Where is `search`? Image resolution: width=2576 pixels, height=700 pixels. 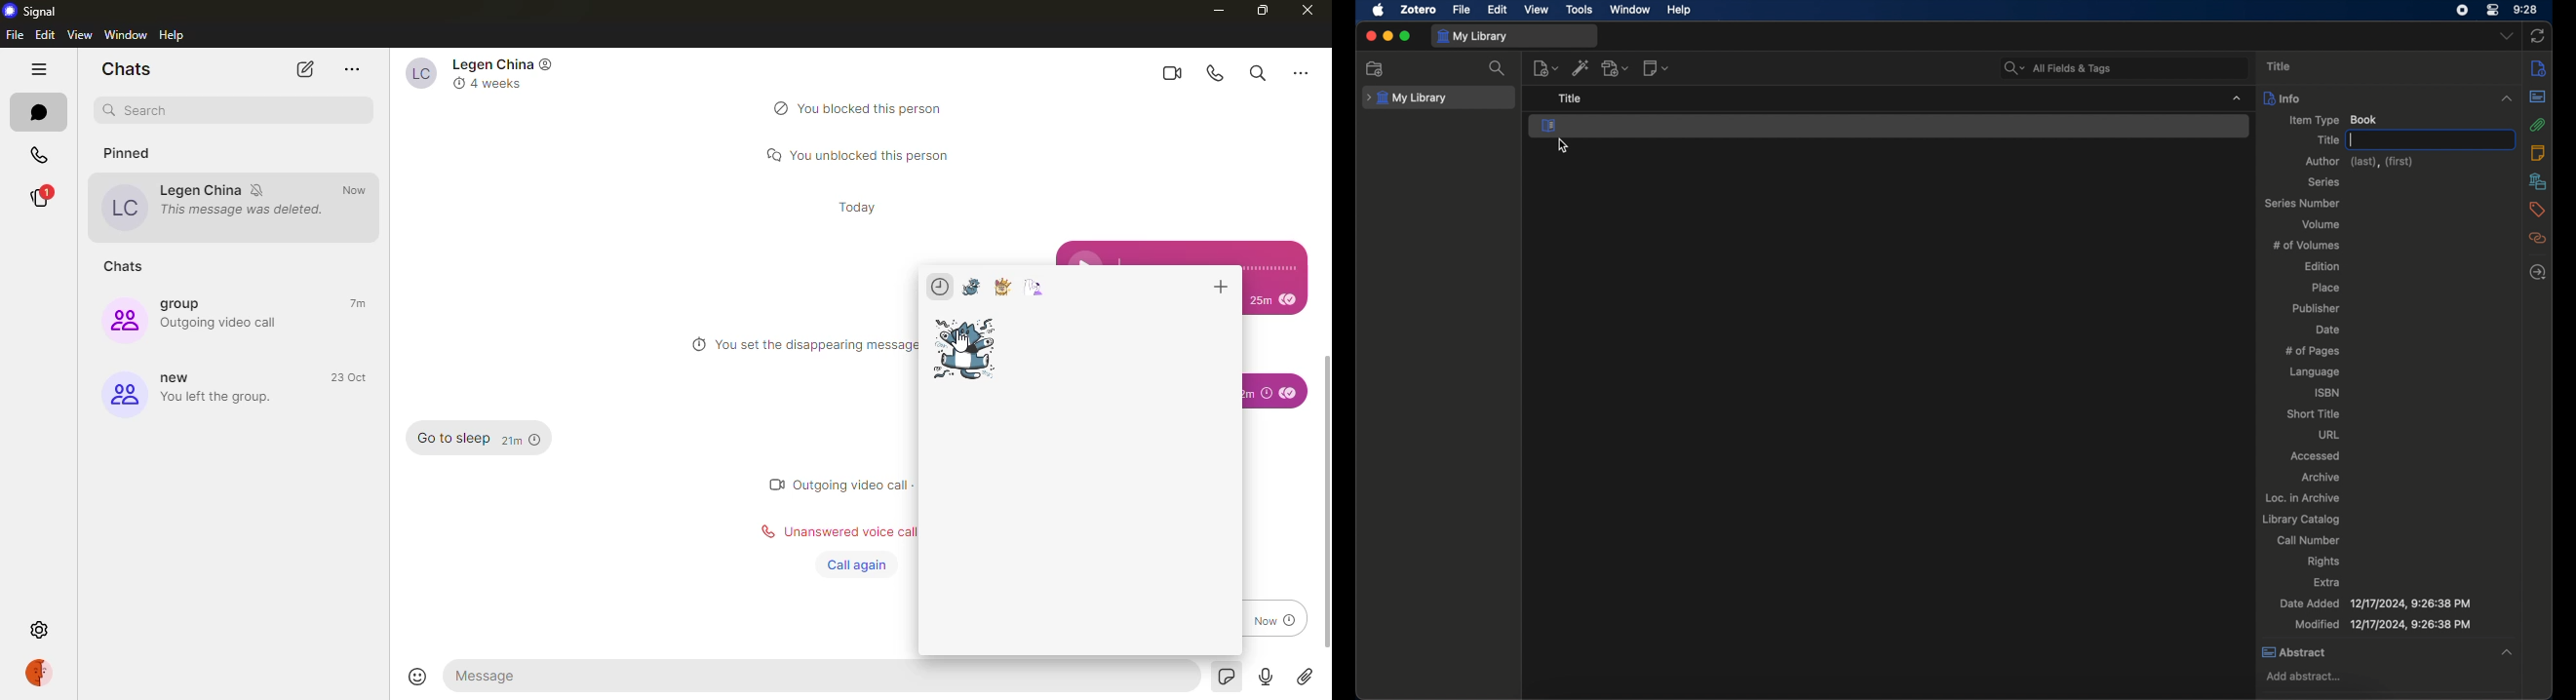 search is located at coordinates (1499, 67).